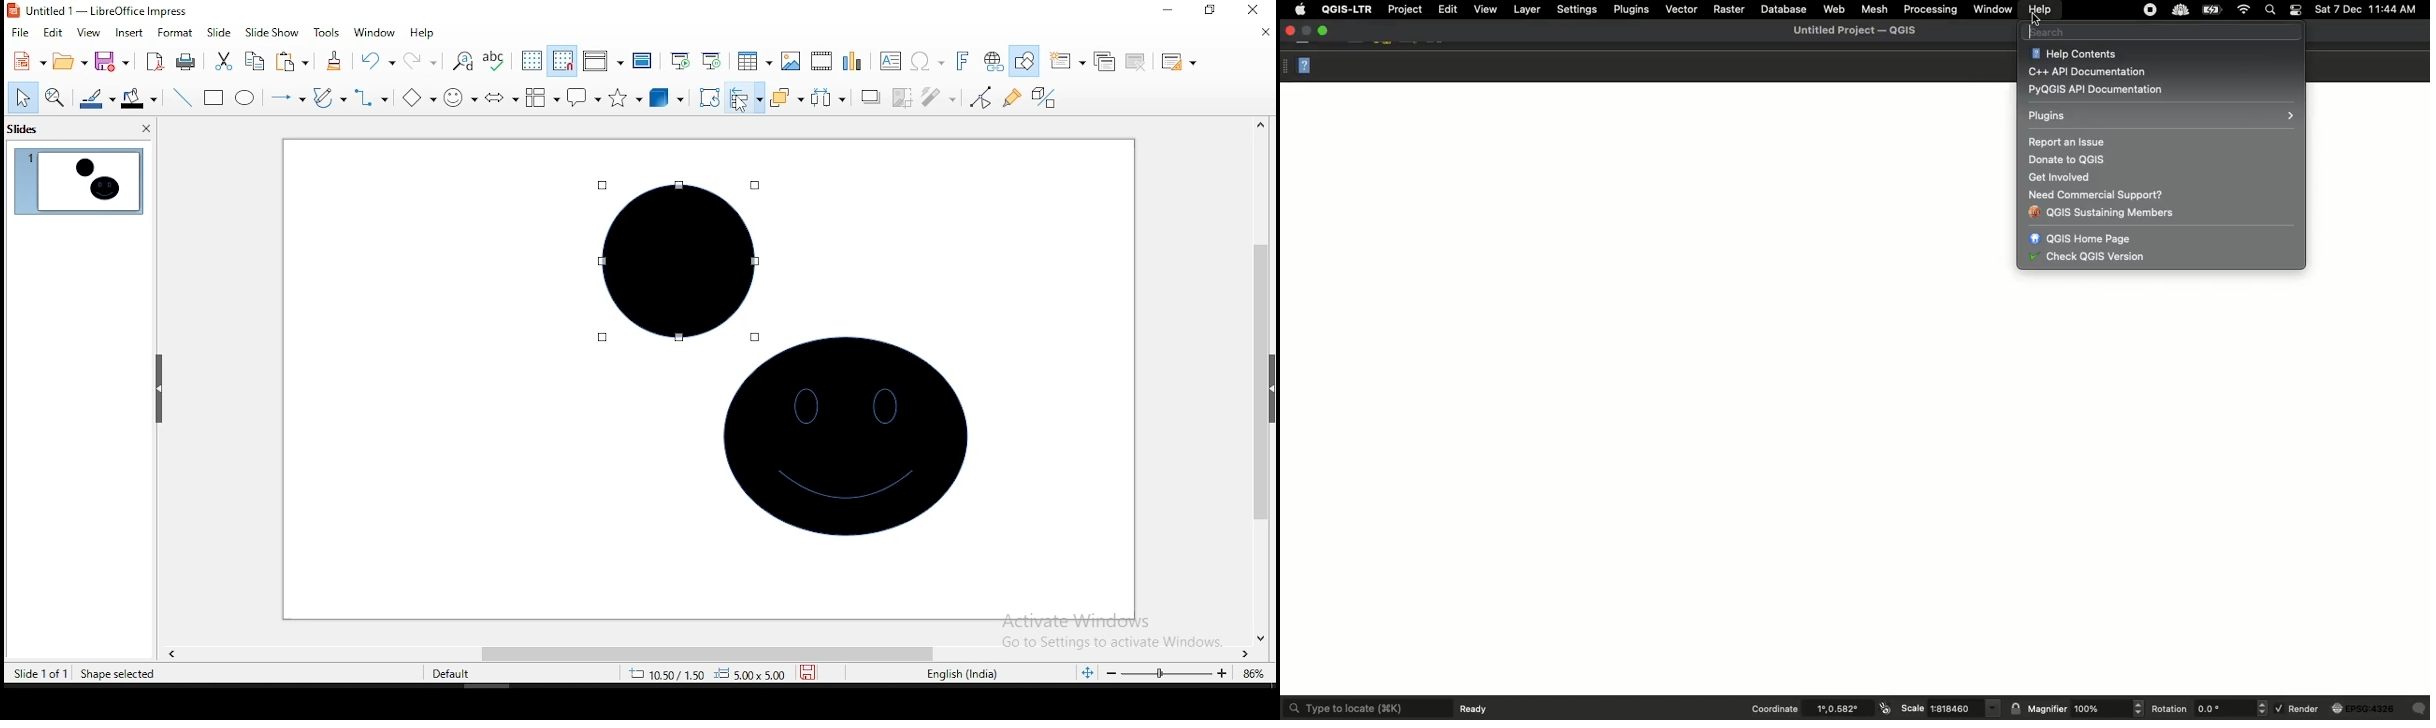 The width and height of the screenshot is (2436, 728). What do you see at coordinates (2074, 54) in the screenshot?
I see `Help contents` at bounding box center [2074, 54].